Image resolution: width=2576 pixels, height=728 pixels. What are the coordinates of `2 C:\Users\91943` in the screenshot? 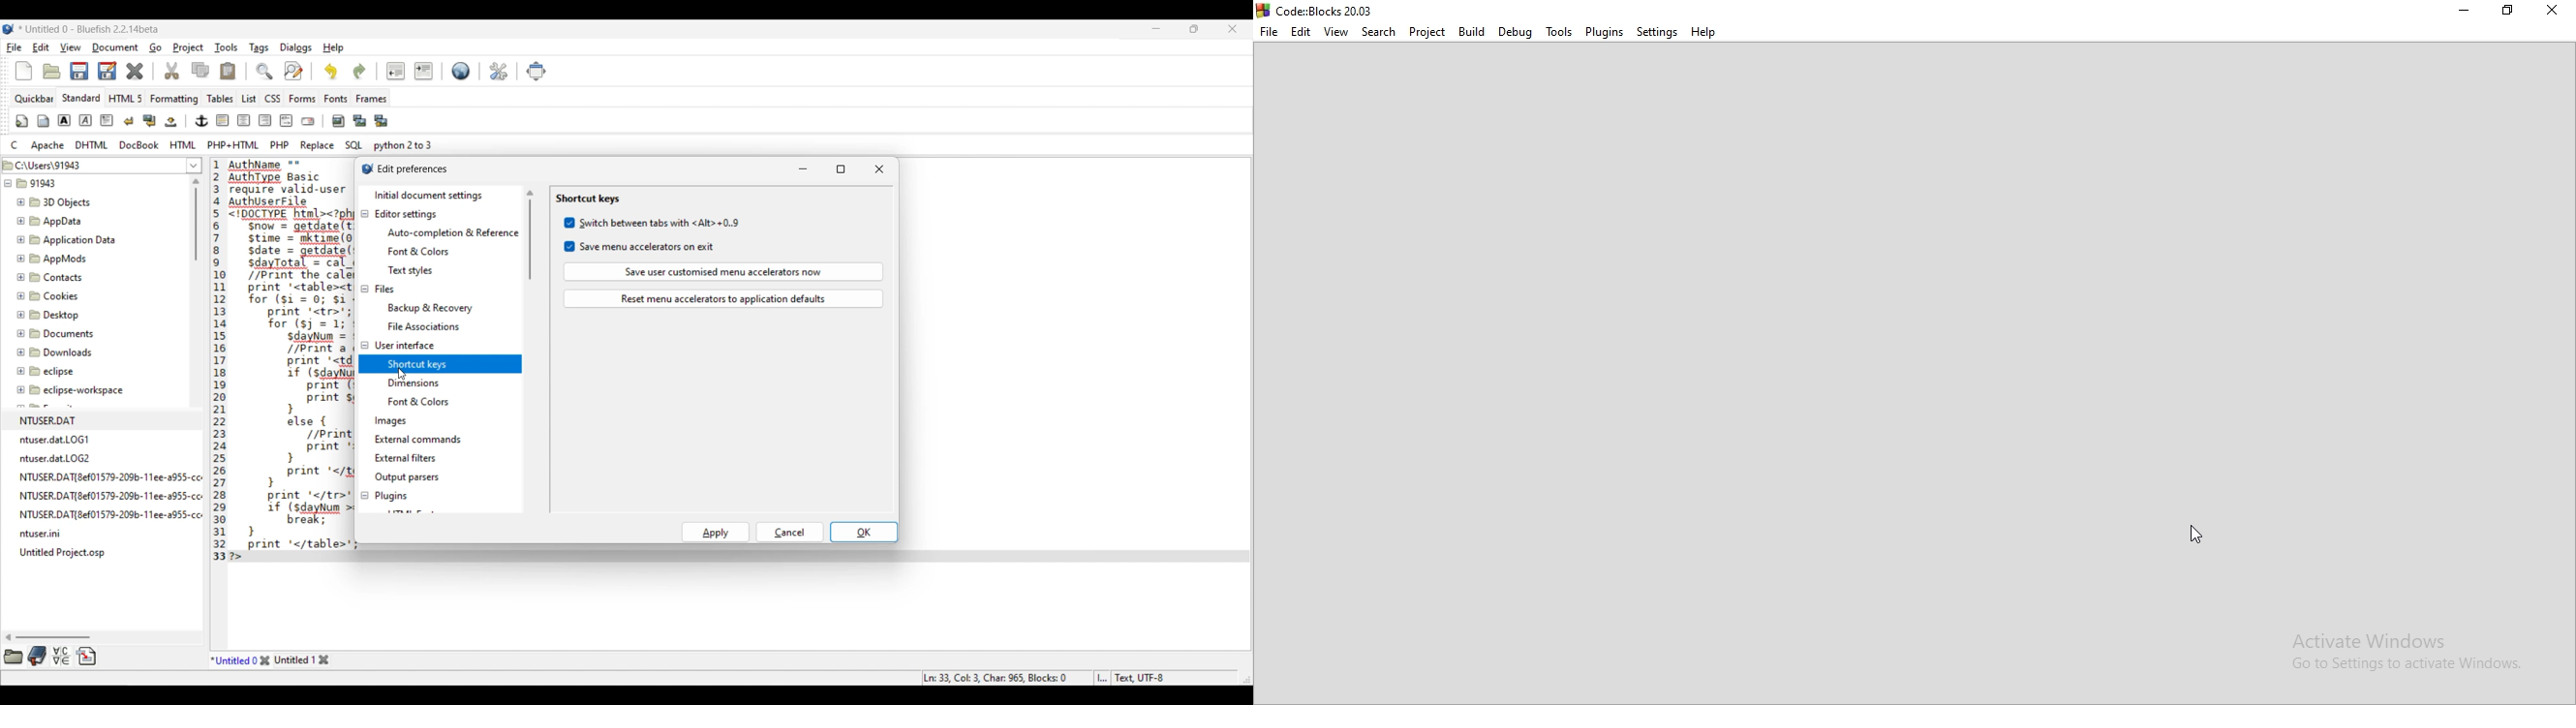 It's located at (46, 163).